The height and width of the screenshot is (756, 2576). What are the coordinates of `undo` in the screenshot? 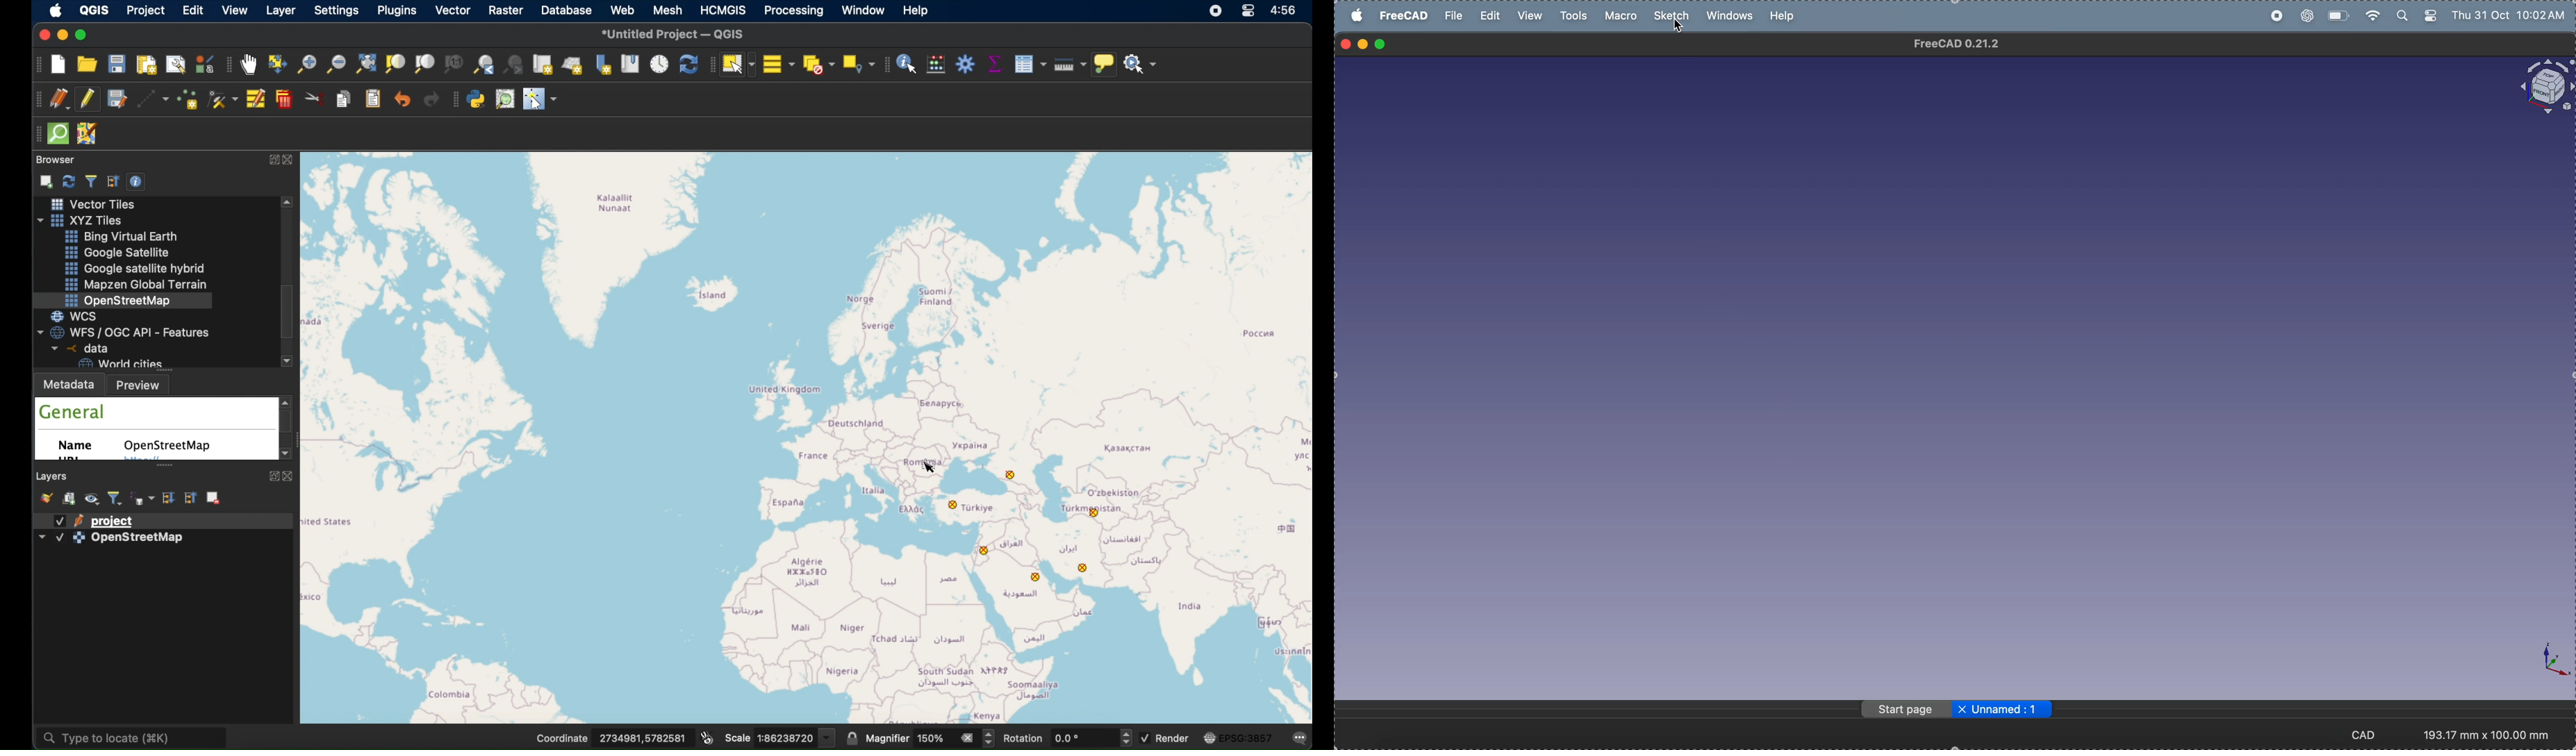 It's located at (402, 100).